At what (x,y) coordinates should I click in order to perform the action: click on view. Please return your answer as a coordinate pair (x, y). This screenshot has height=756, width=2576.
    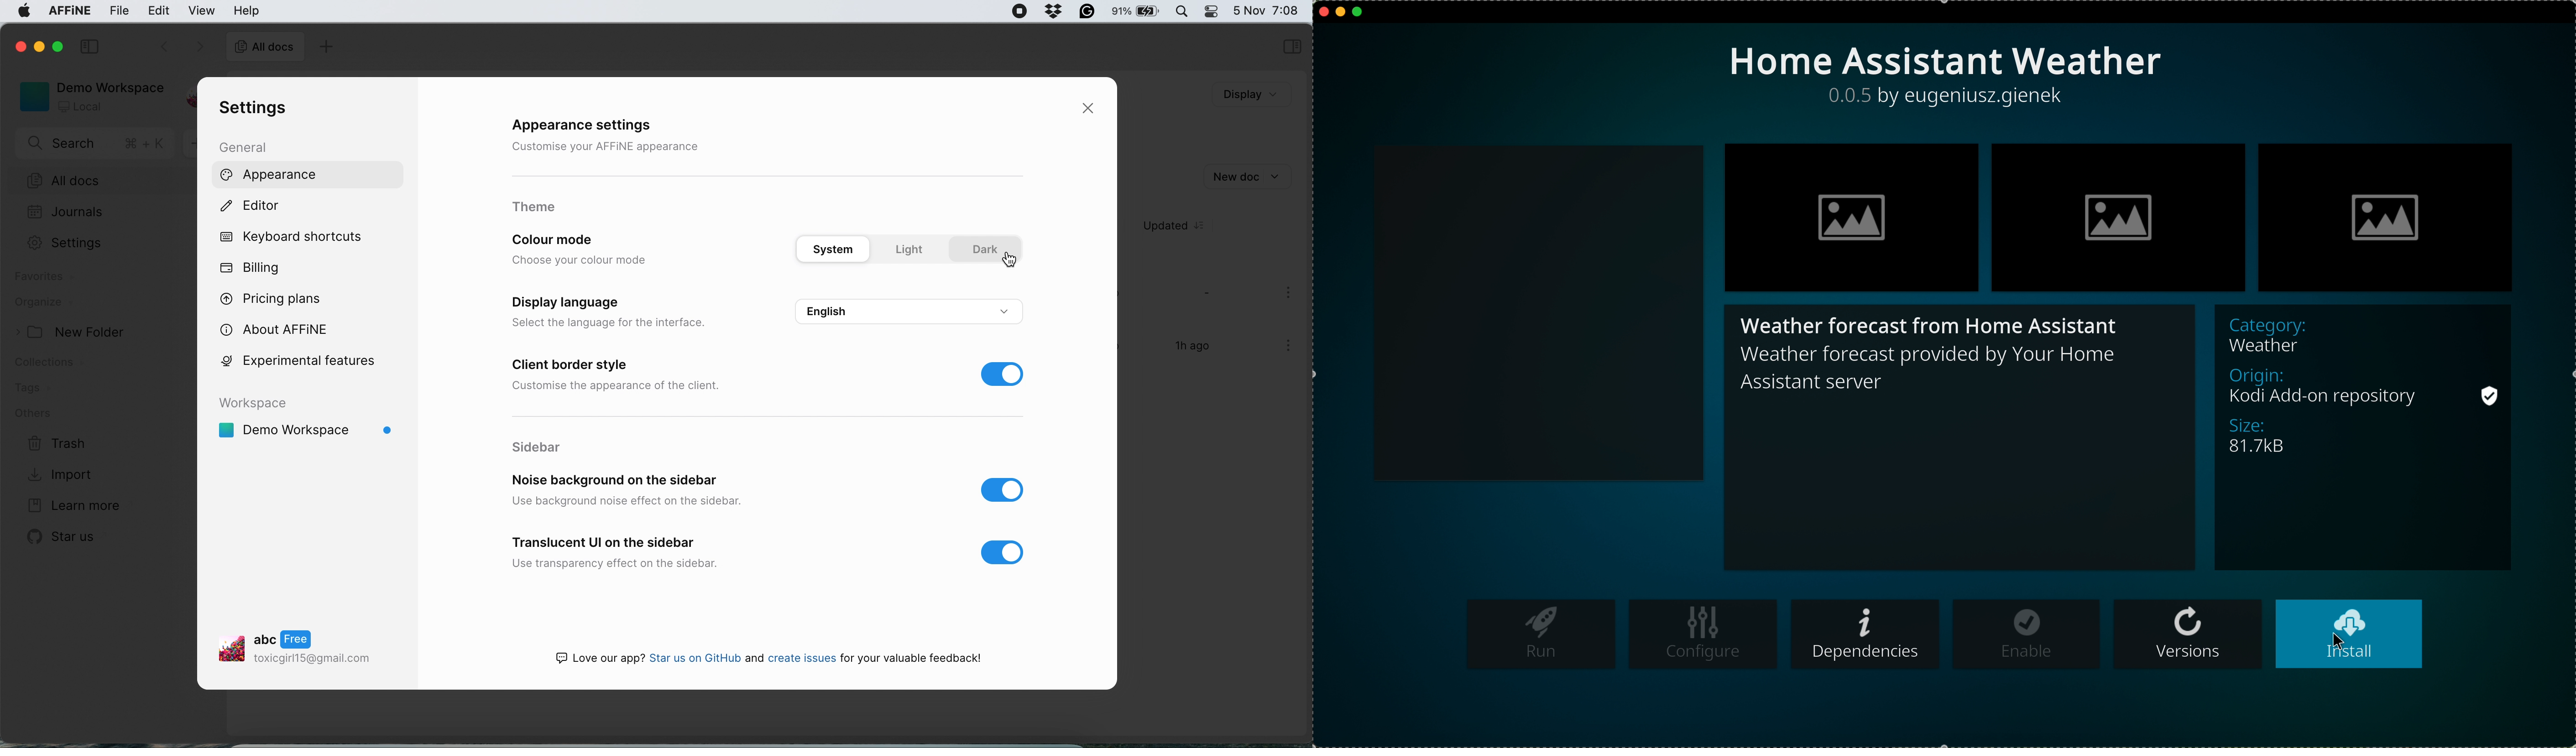
    Looking at the image, I should click on (202, 11).